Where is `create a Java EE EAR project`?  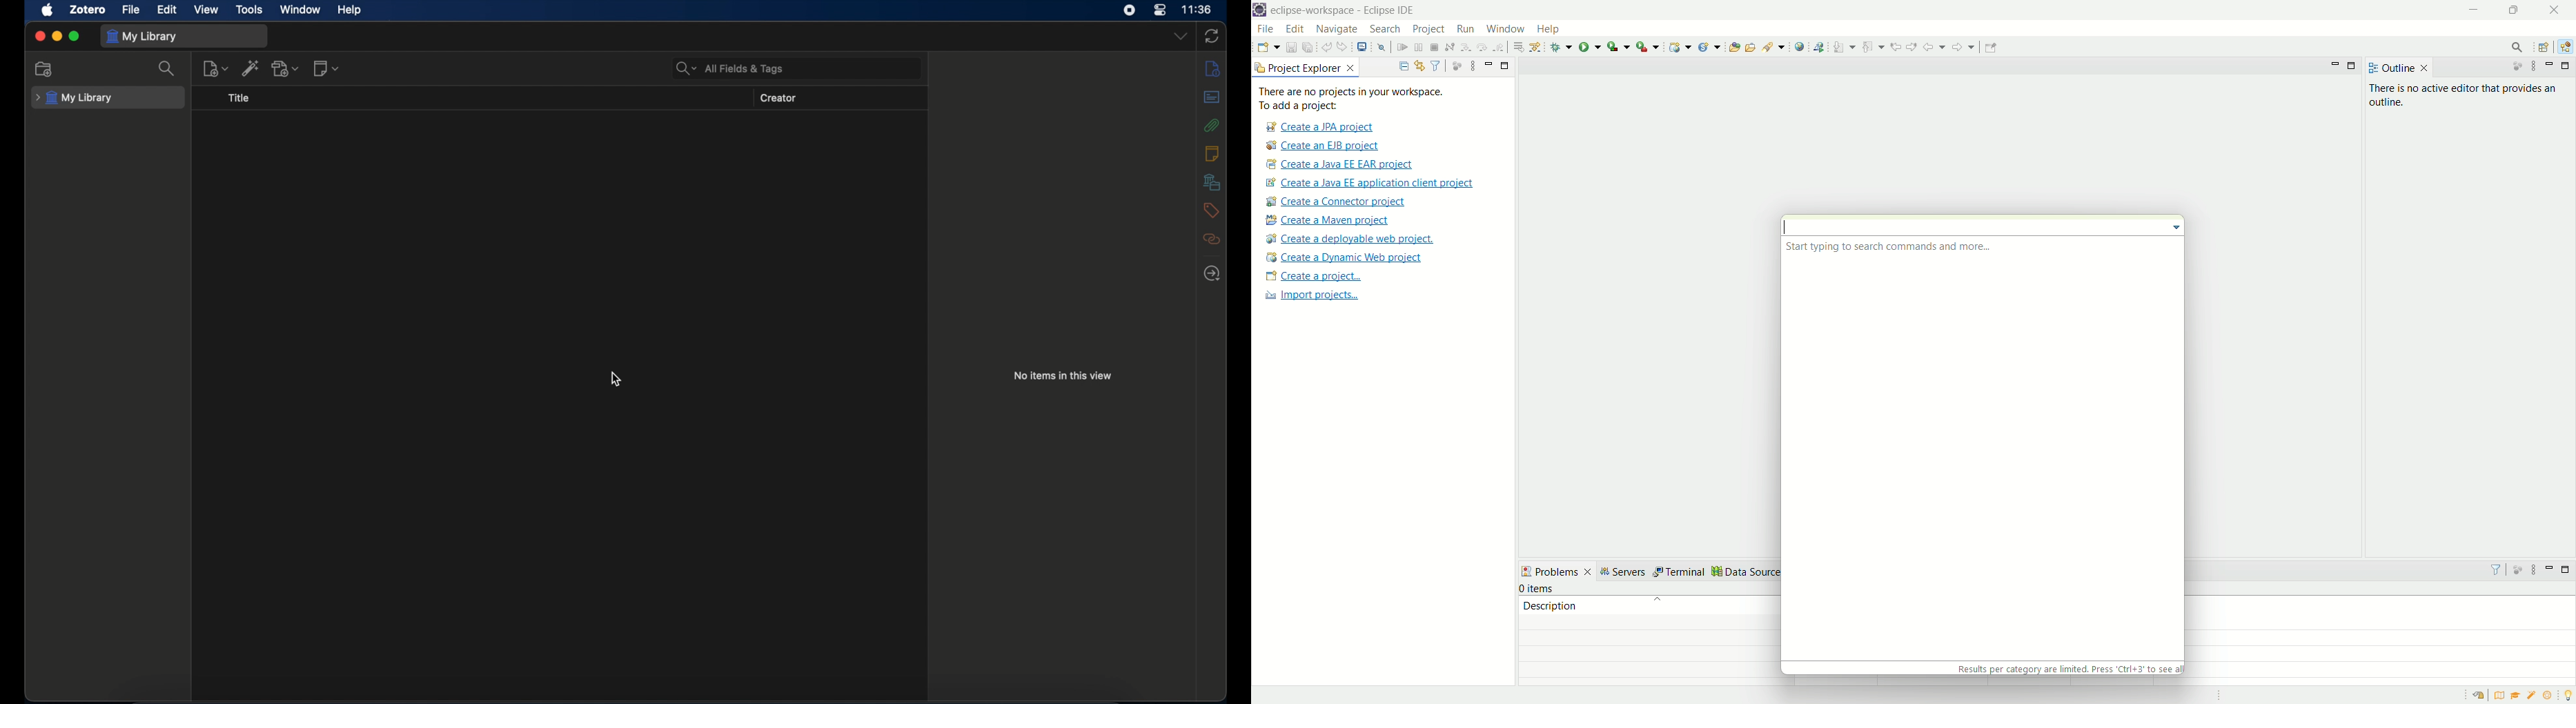
create a Java EE EAR project is located at coordinates (1343, 166).